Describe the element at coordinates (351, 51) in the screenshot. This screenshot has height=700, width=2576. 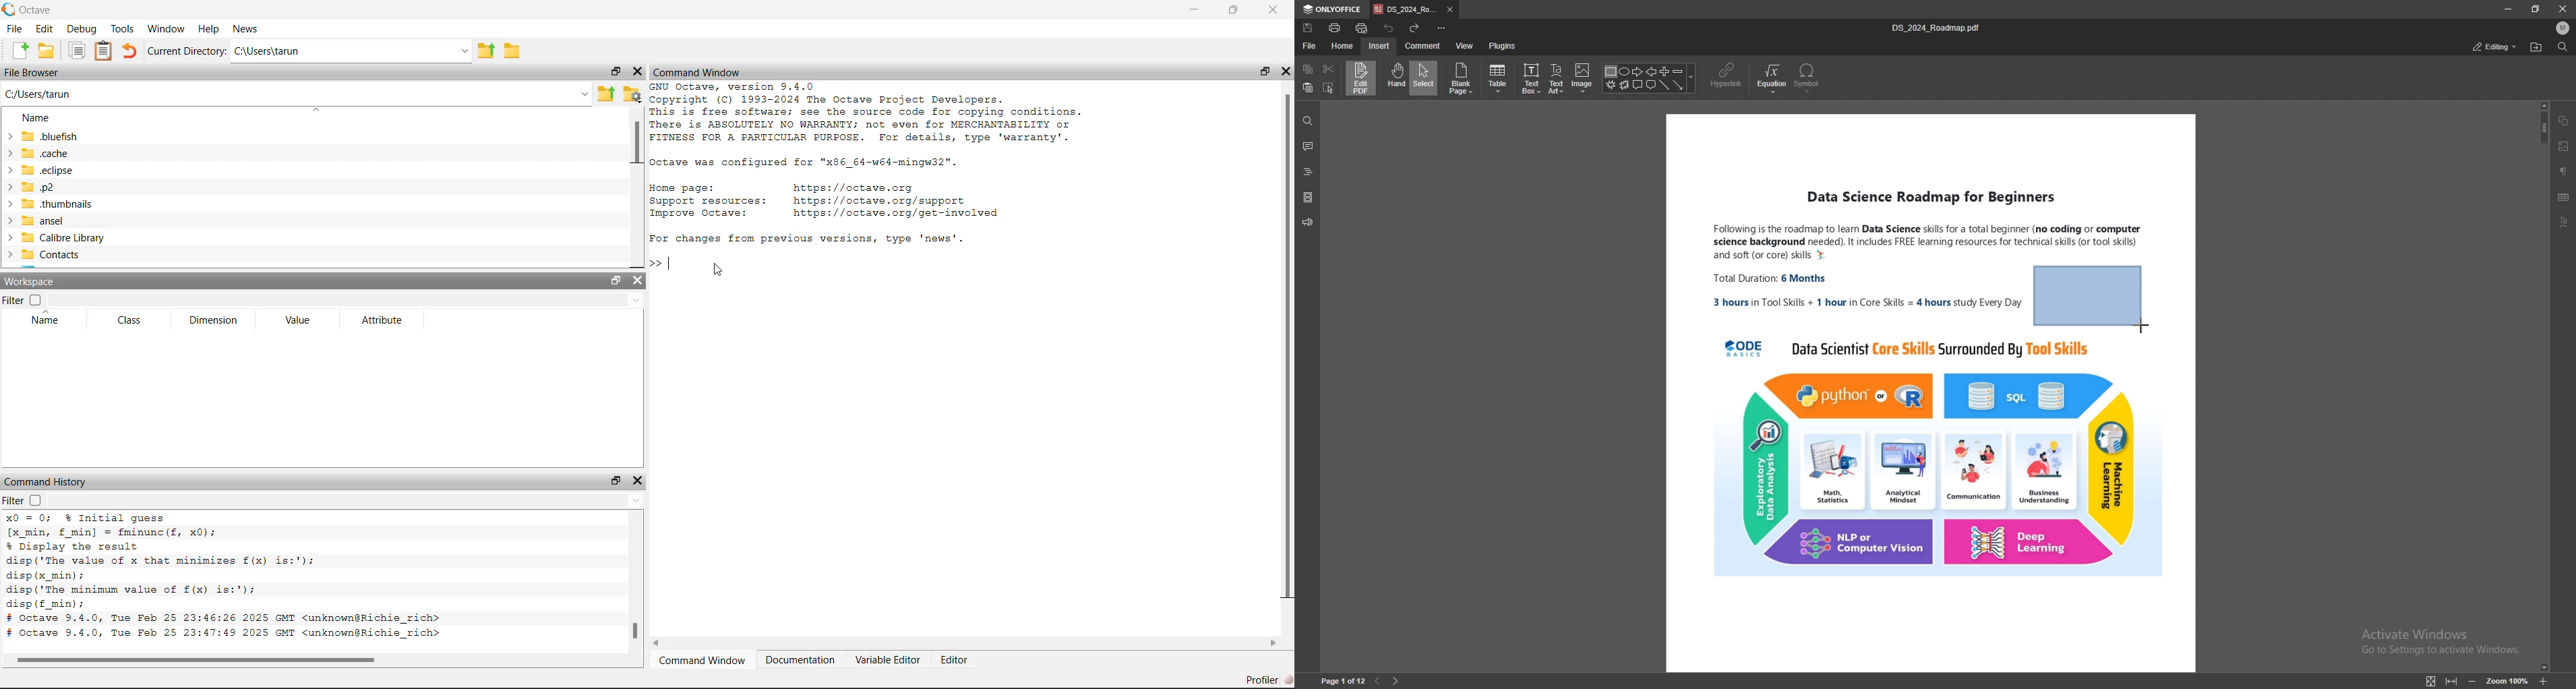
I see `C:/Users/tarun` at that location.